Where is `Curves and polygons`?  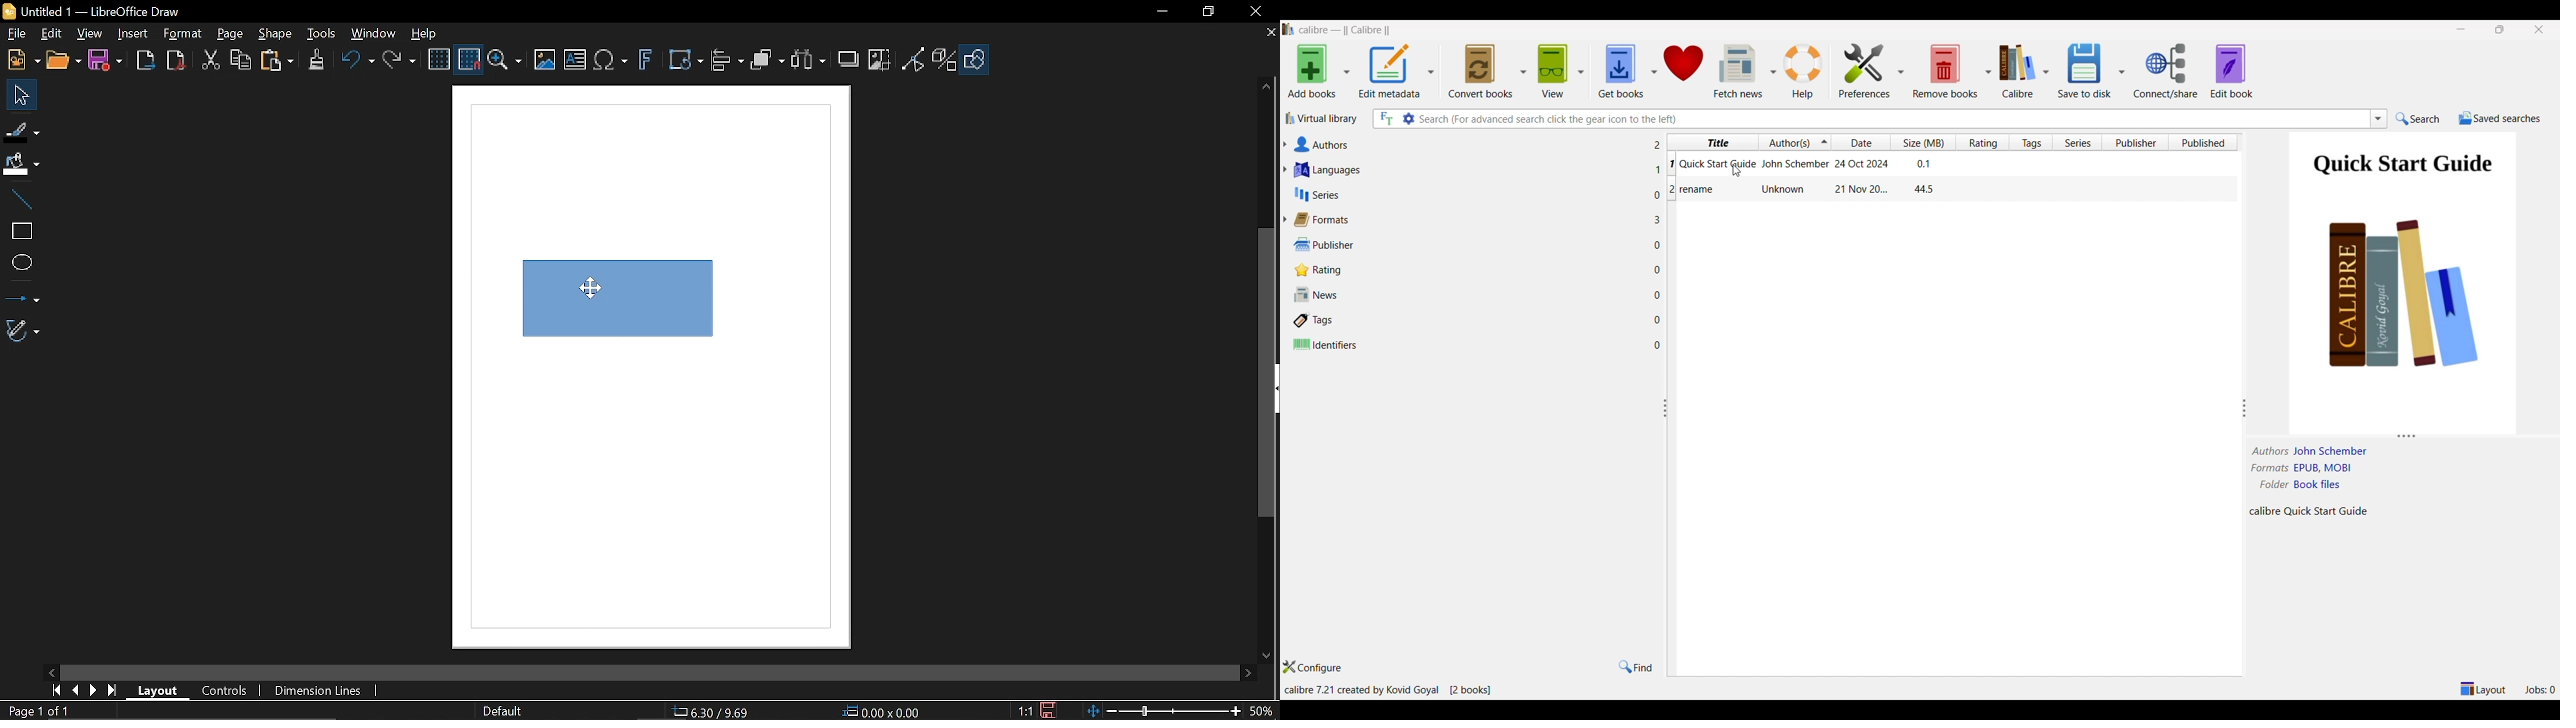 Curves and polygons is located at coordinates (23, 330).